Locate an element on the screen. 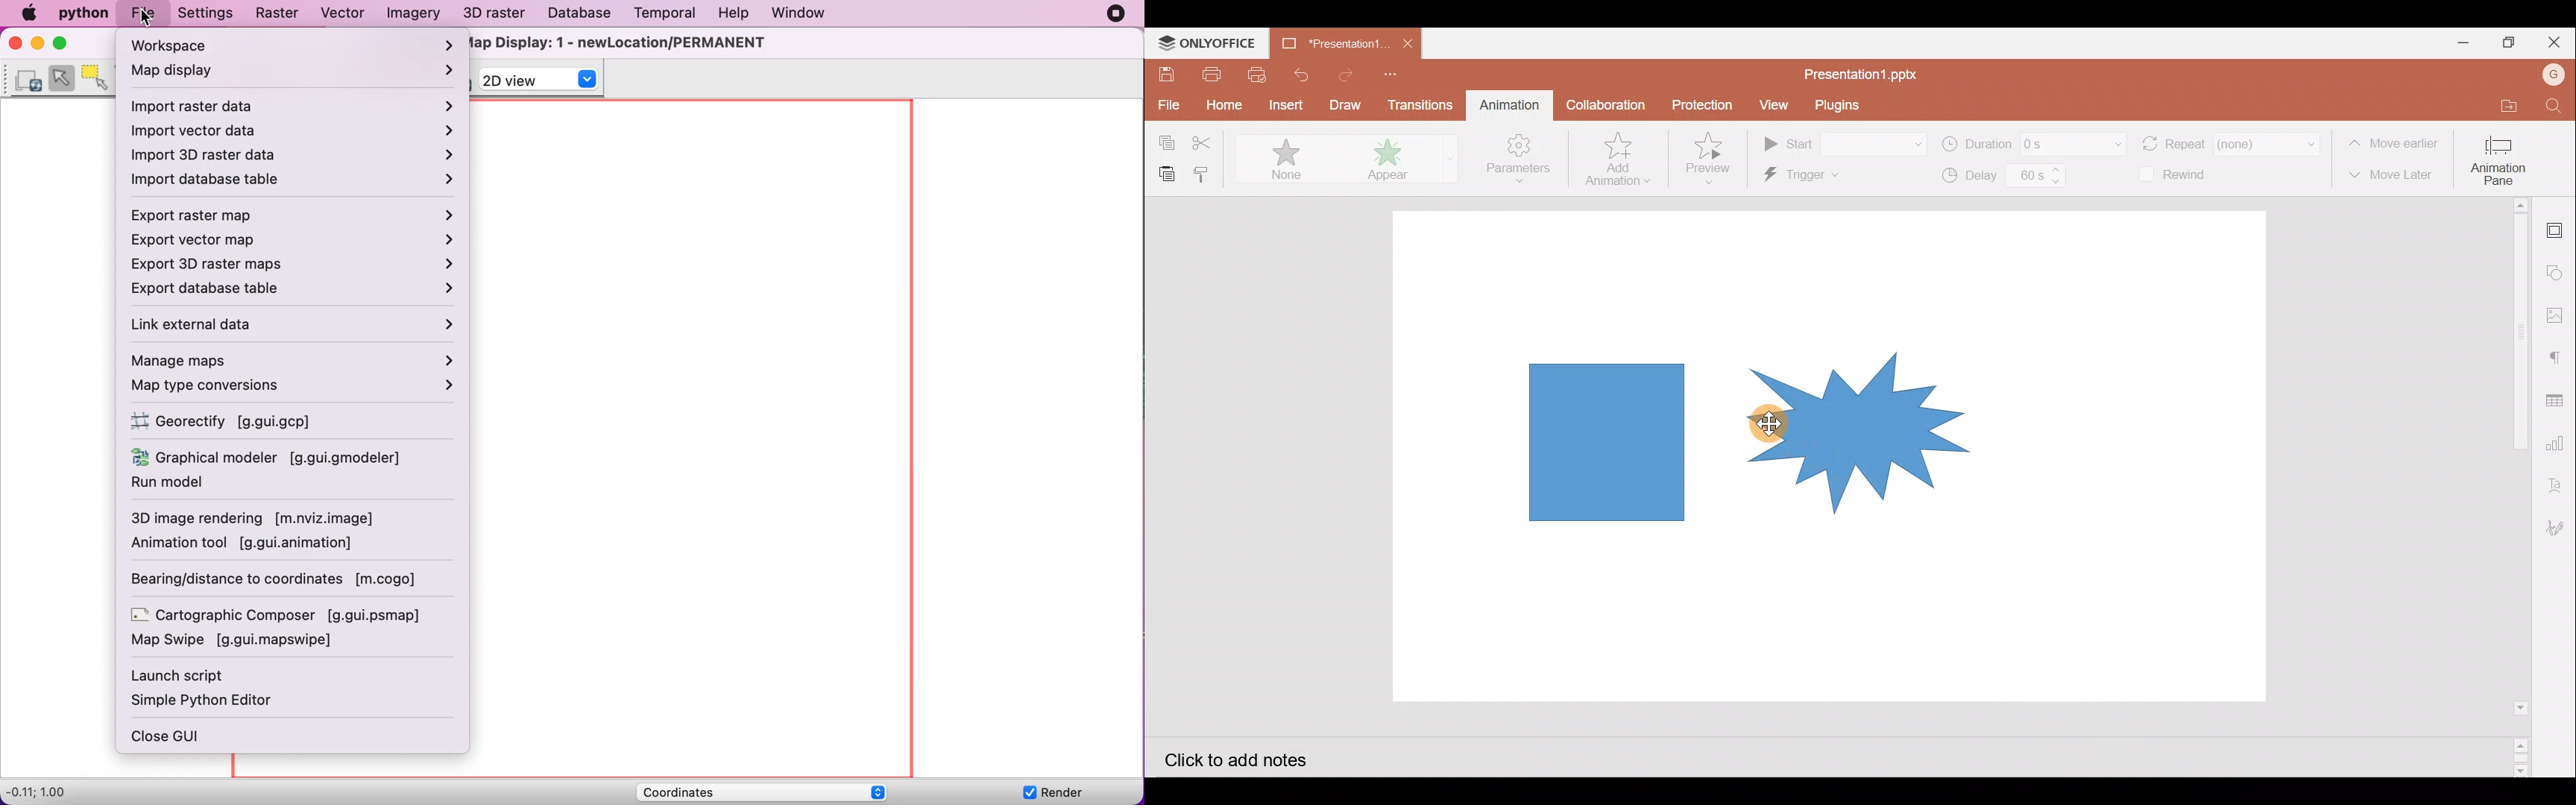 The image size is (2576, 812). Duration is located at coordinates (2031, 142).